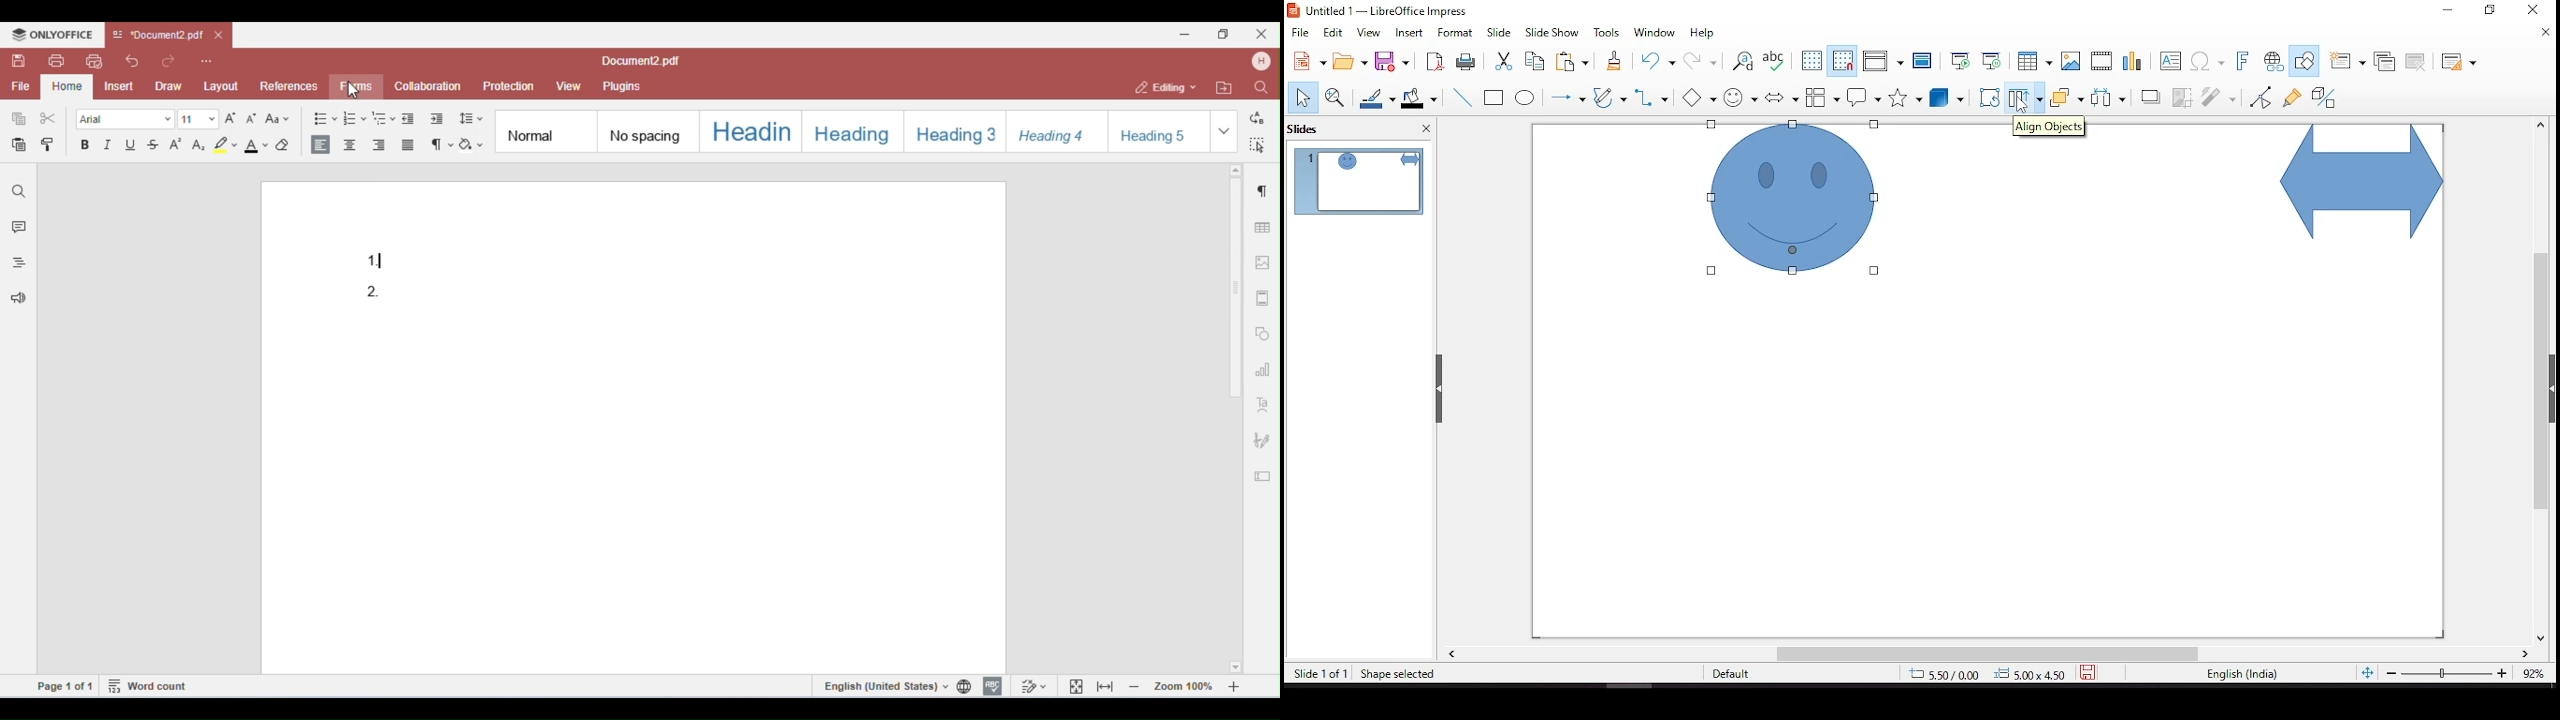 This screenshot has height=728, width=2576. What do you see at coordinates (1613, 65) in the screenshot?
I see `clone formatting` at bounding box center [1613, 65].